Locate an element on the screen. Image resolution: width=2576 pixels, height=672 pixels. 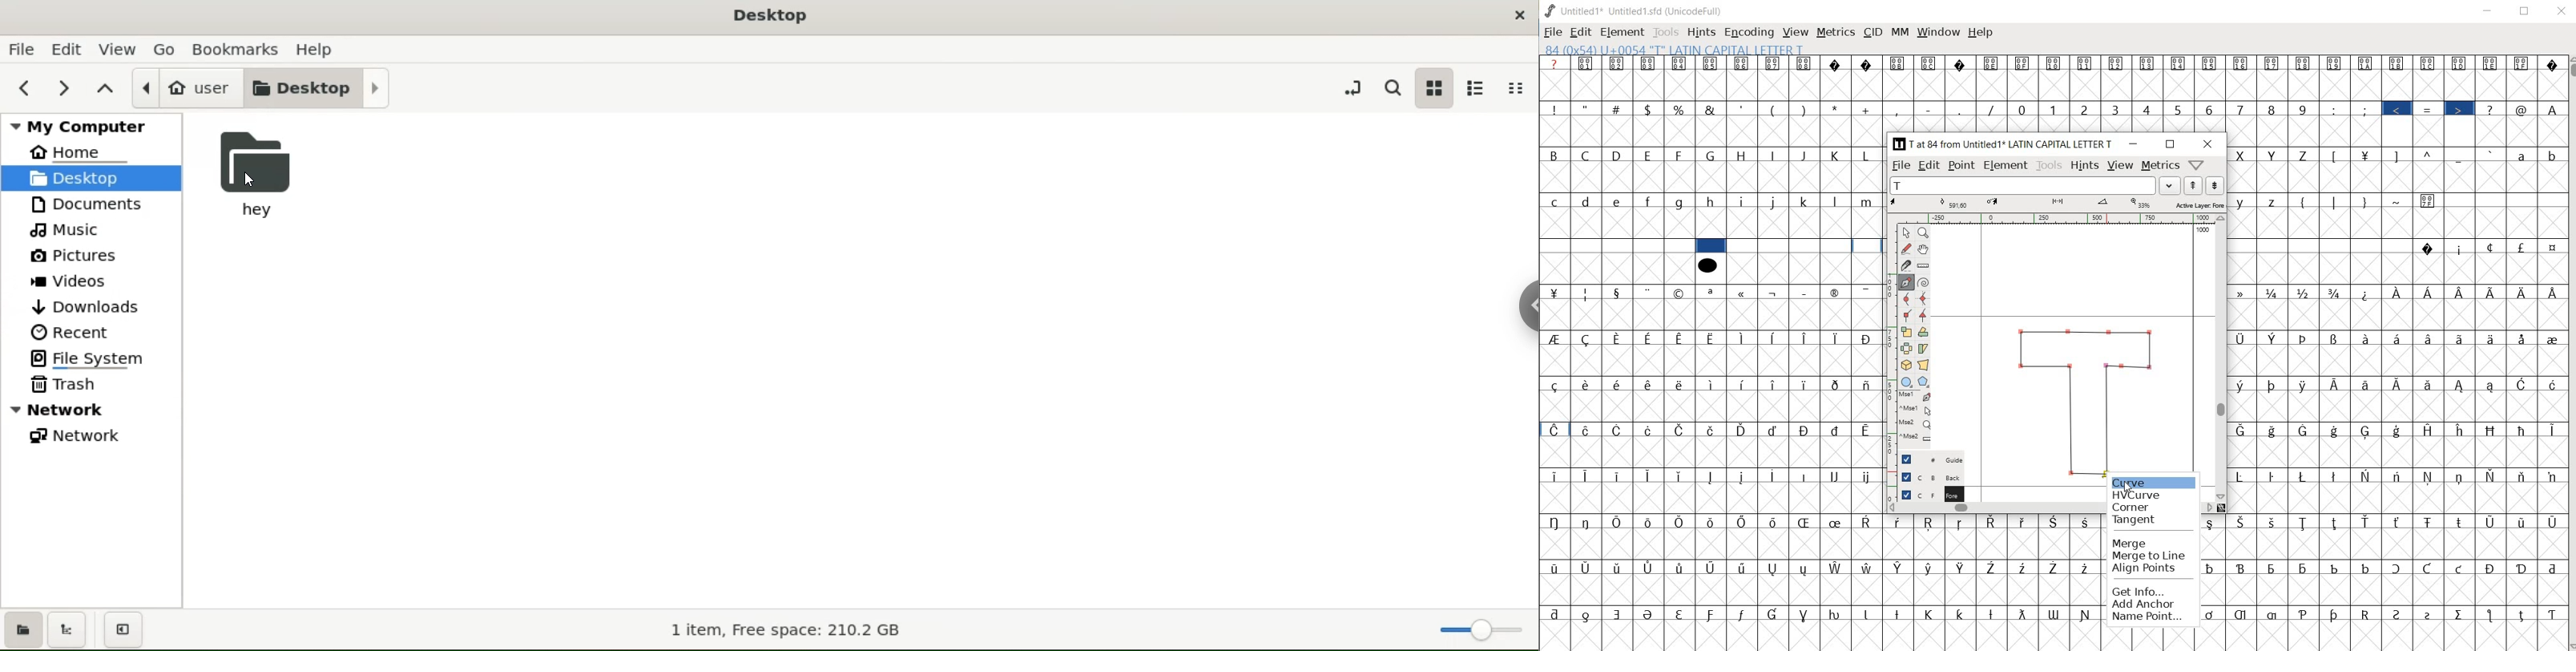
m is located at coordinates (1868, 201).